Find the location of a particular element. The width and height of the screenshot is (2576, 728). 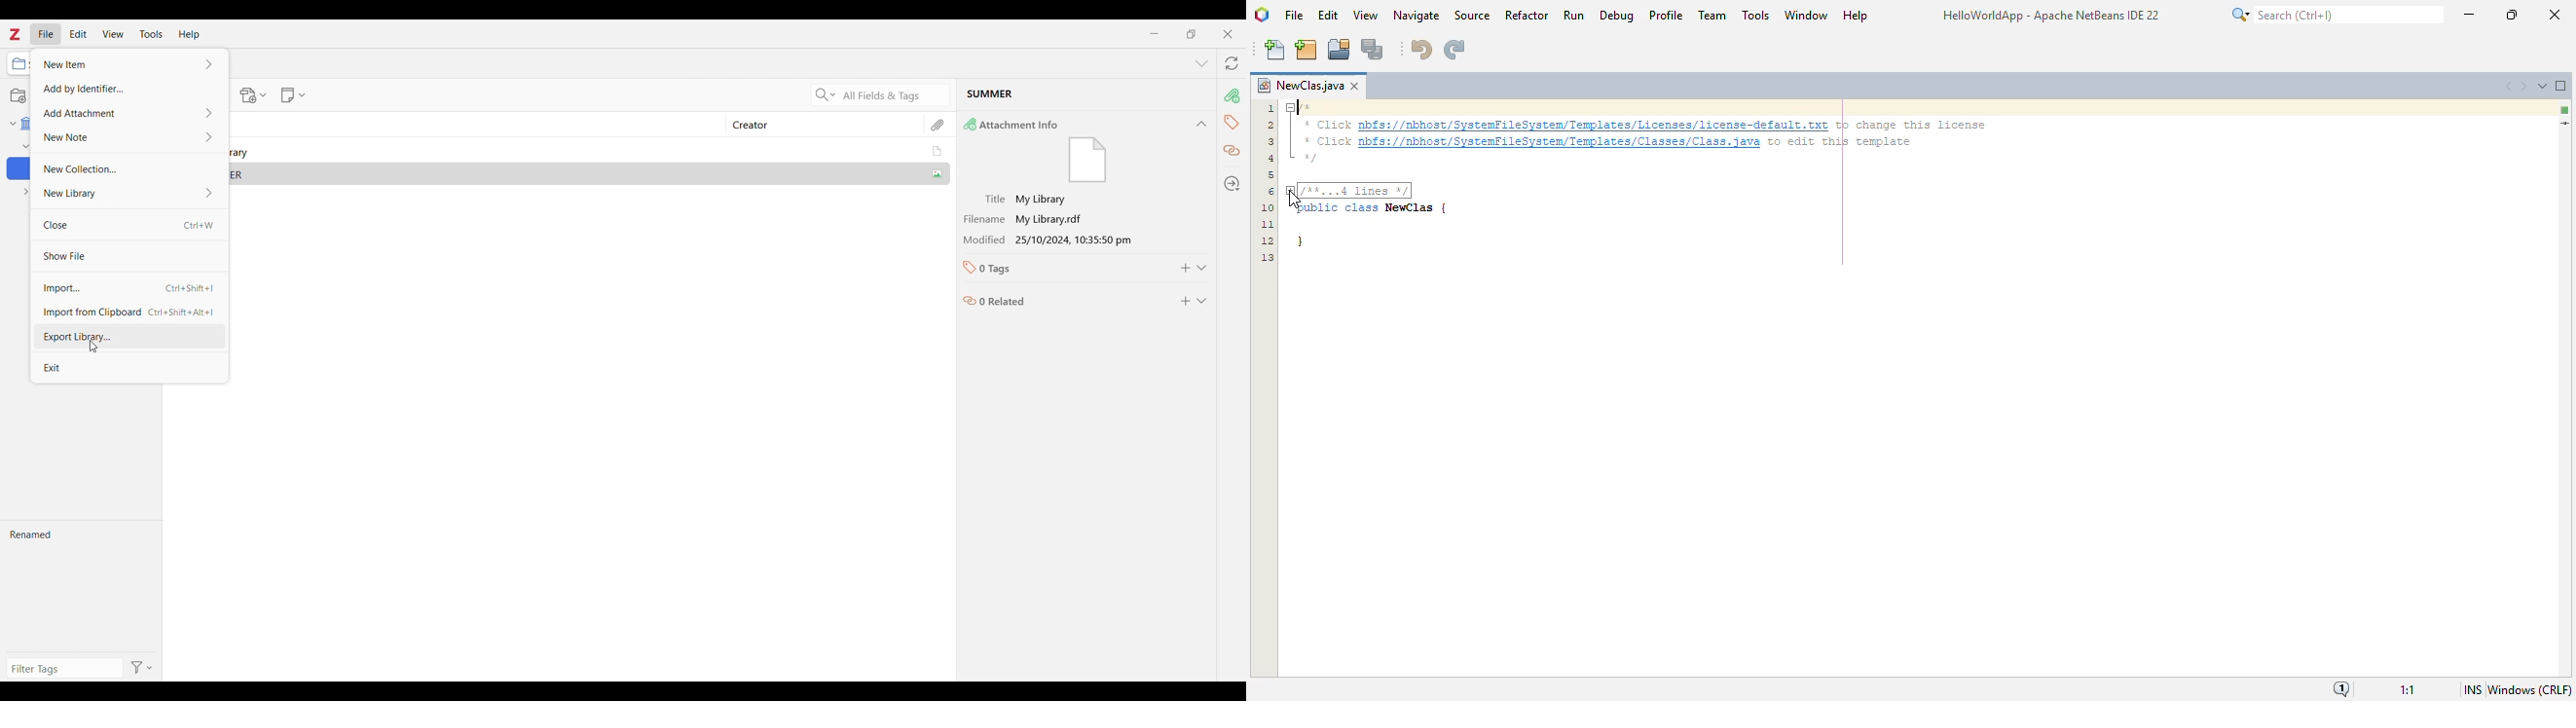

close is located at coordinates (2555, 14).